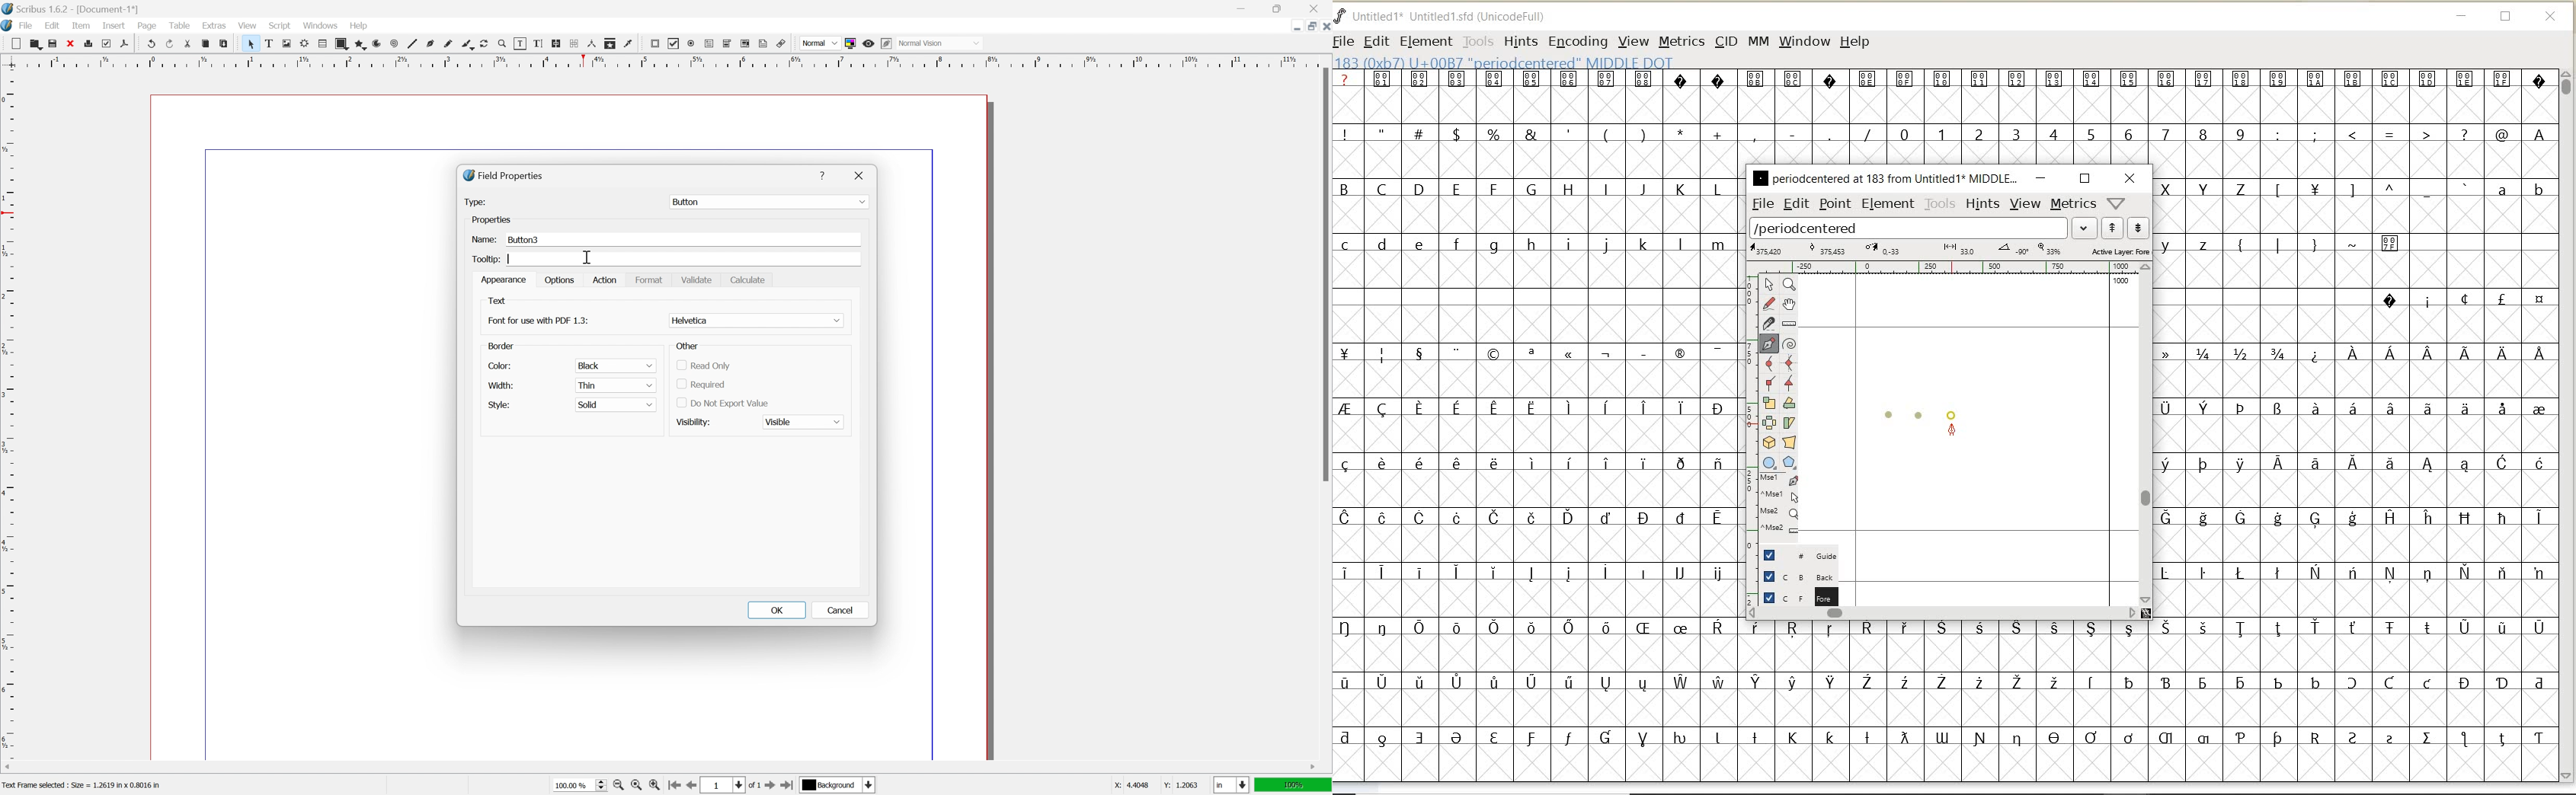  I want to click on solid, so click(616, 405).